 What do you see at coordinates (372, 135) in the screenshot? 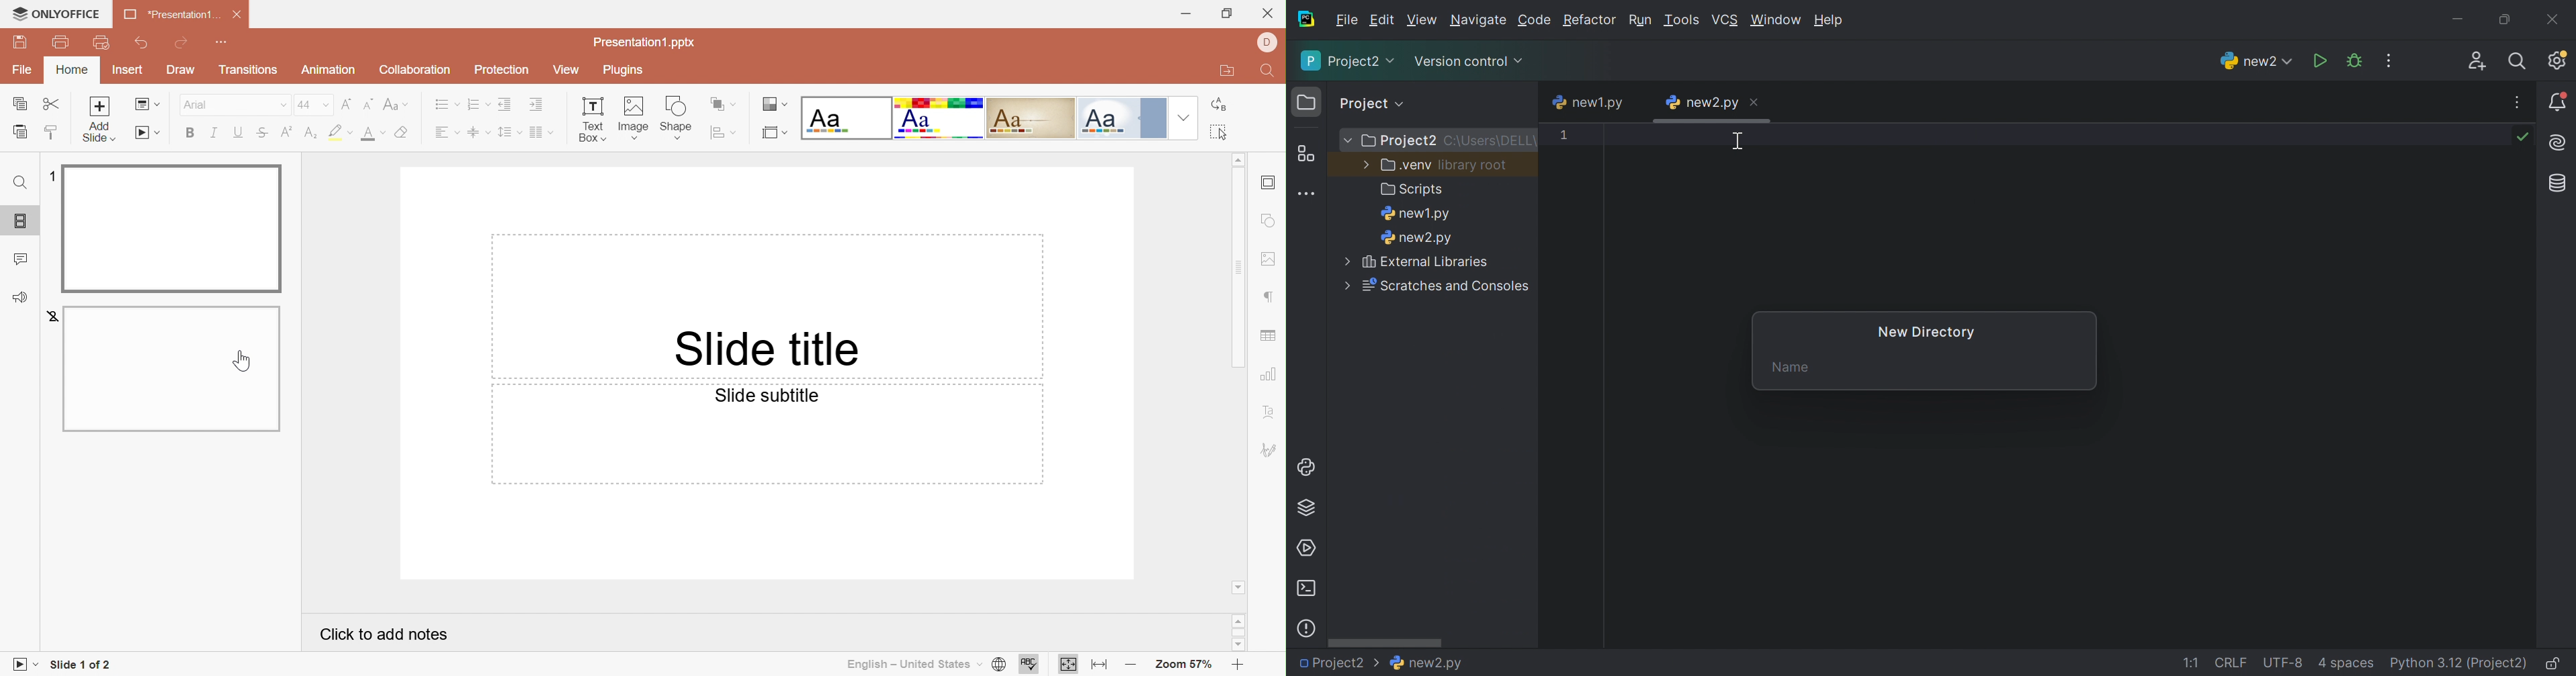
I see `Font color` at bounding box center [372, 135].